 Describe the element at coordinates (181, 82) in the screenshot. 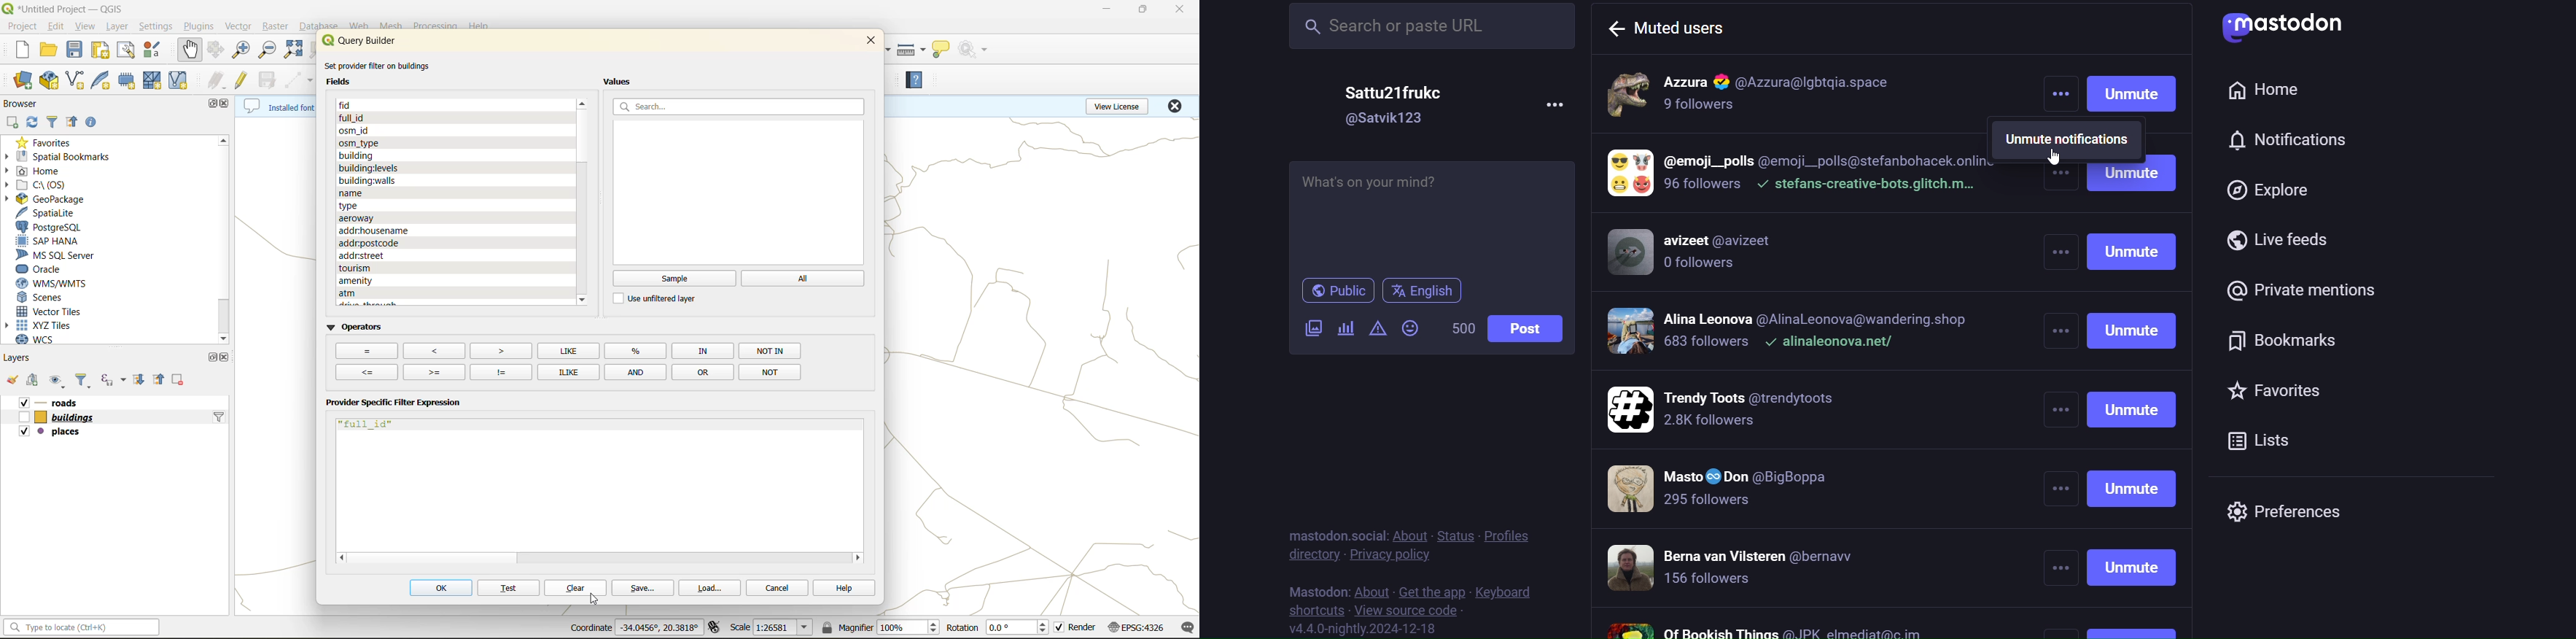

I see `new virtual layer` at that location.